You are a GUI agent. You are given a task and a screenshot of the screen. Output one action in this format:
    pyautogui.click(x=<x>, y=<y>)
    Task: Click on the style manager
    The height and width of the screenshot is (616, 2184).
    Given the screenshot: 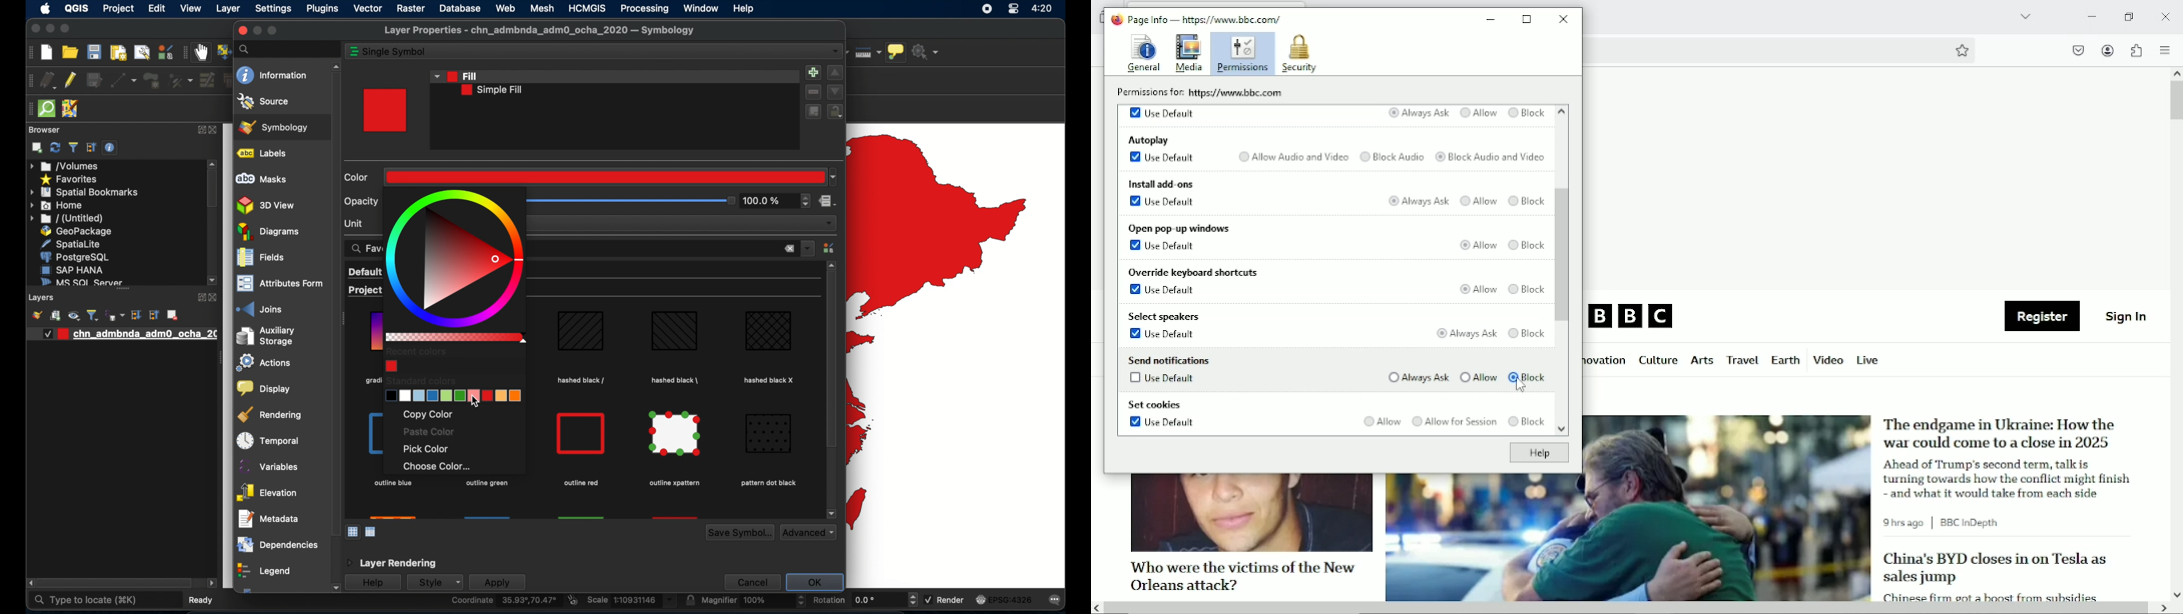 What is the action you would take?
    pyautogui.click(x=831, y=248)
    